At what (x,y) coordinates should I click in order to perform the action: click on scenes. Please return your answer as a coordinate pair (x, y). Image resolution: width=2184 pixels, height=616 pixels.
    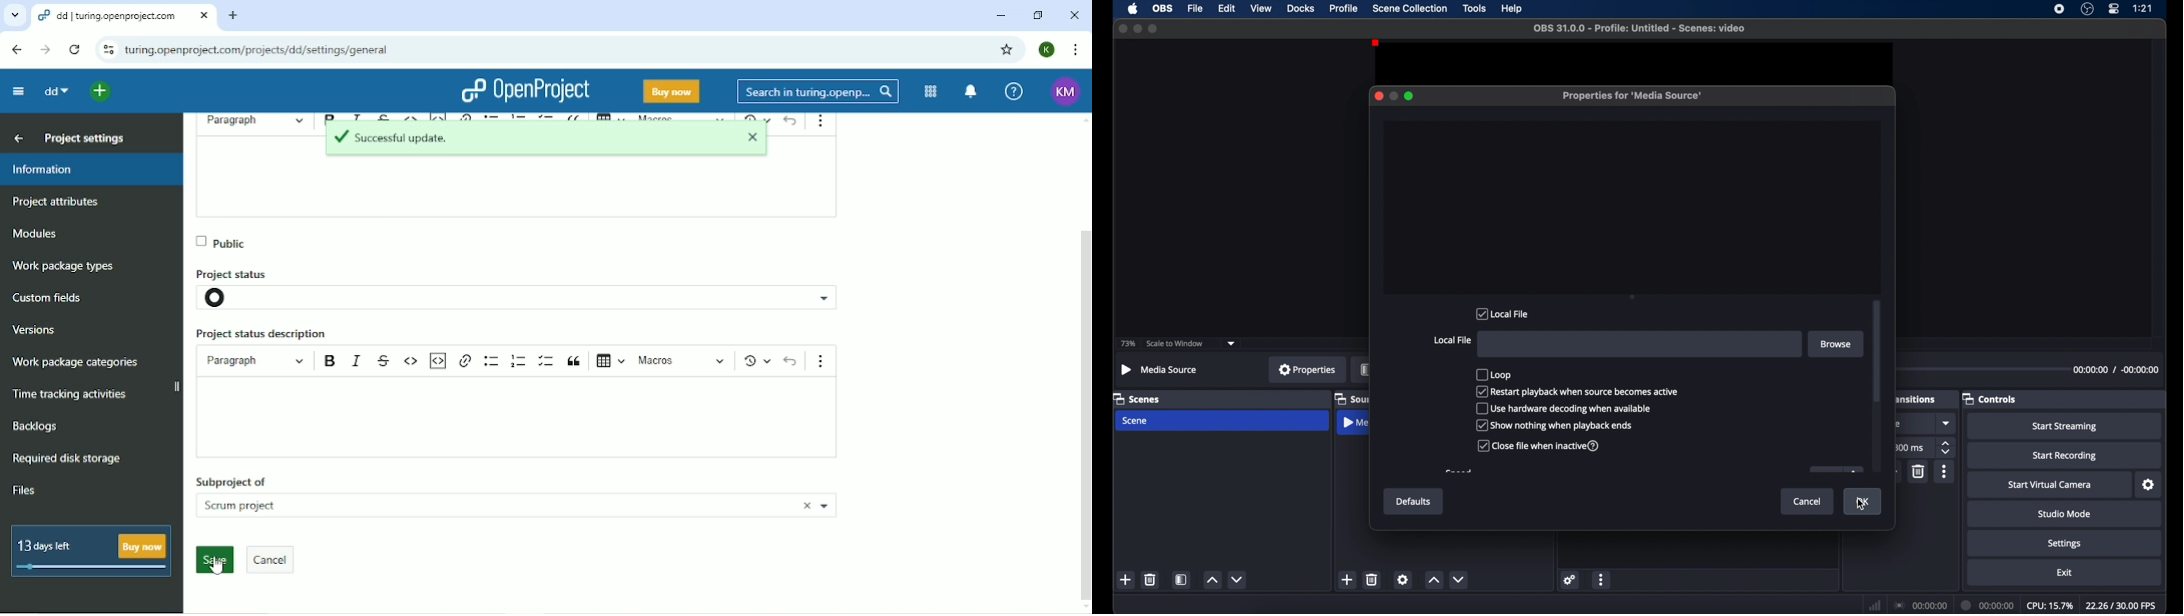
    Looking at the image, I should click on (1137, 399).